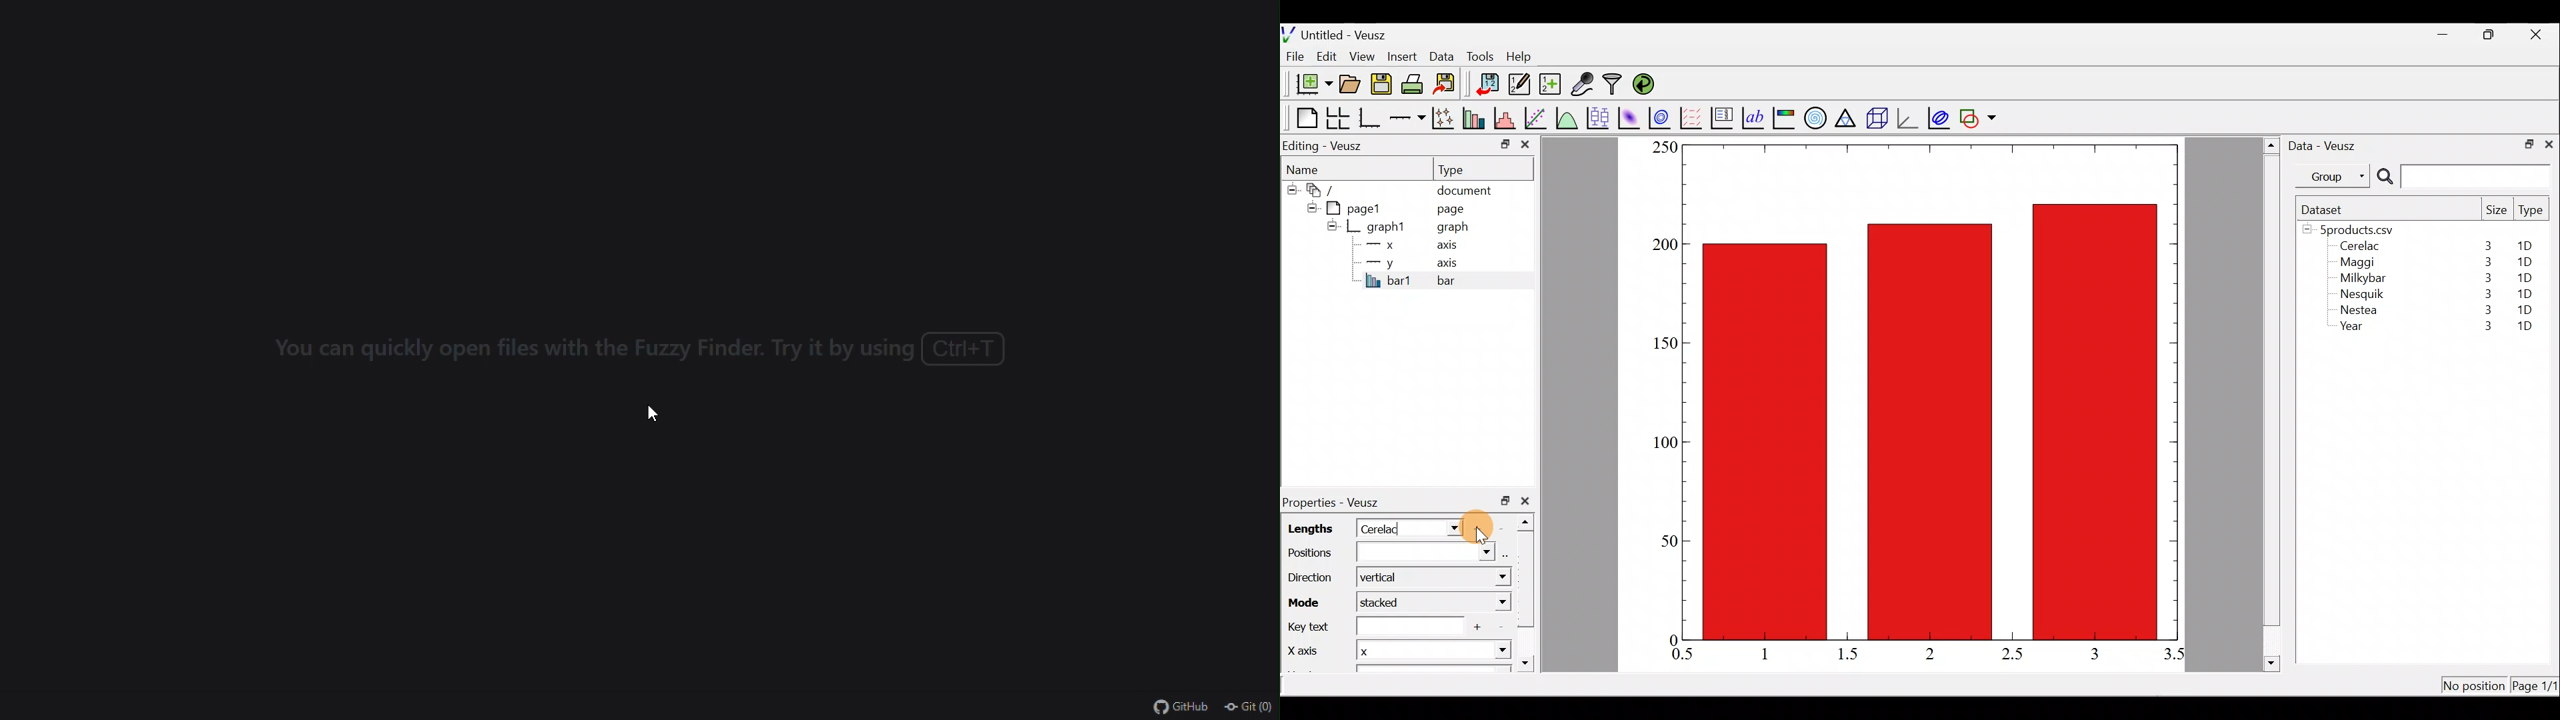 This screenshot has height=728, width=2576. Describe the element at coordinates (1441, 55) in the screenshot. I see `Data` at that location.